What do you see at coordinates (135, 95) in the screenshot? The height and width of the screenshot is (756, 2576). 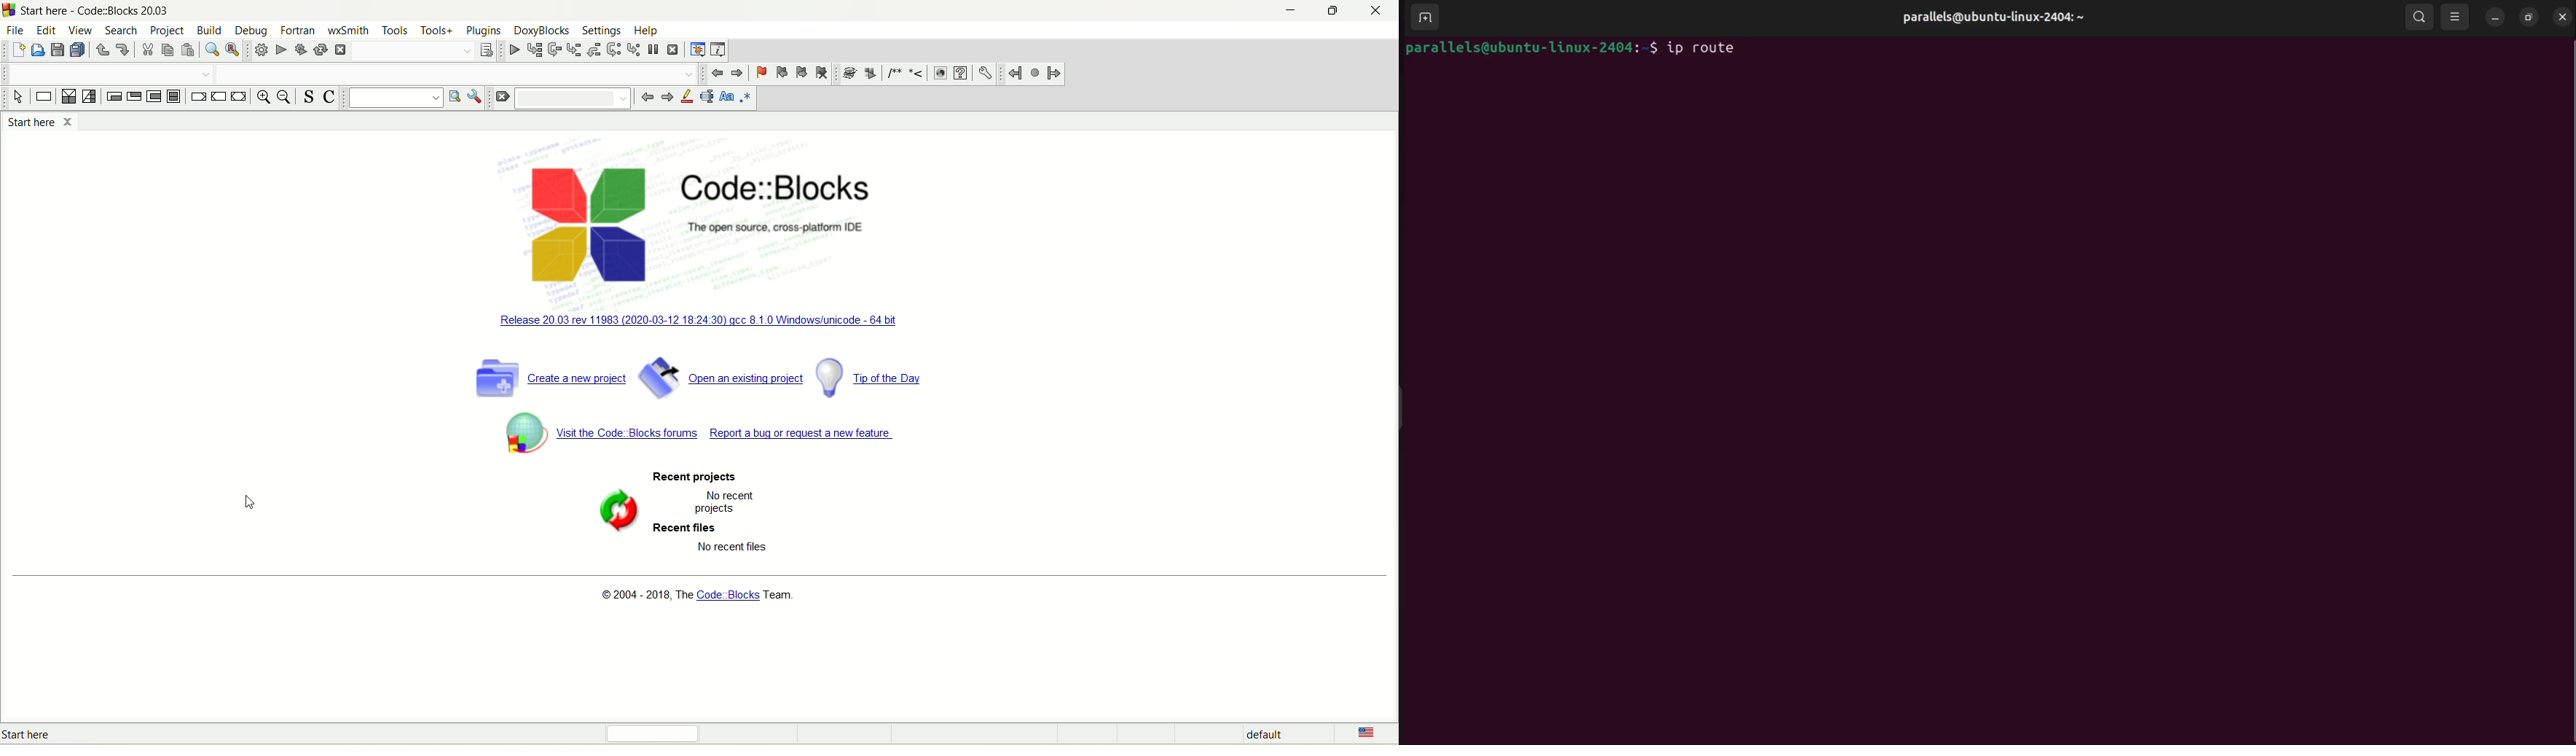 I see `exit condition loop` at bounding box center [135, 95].